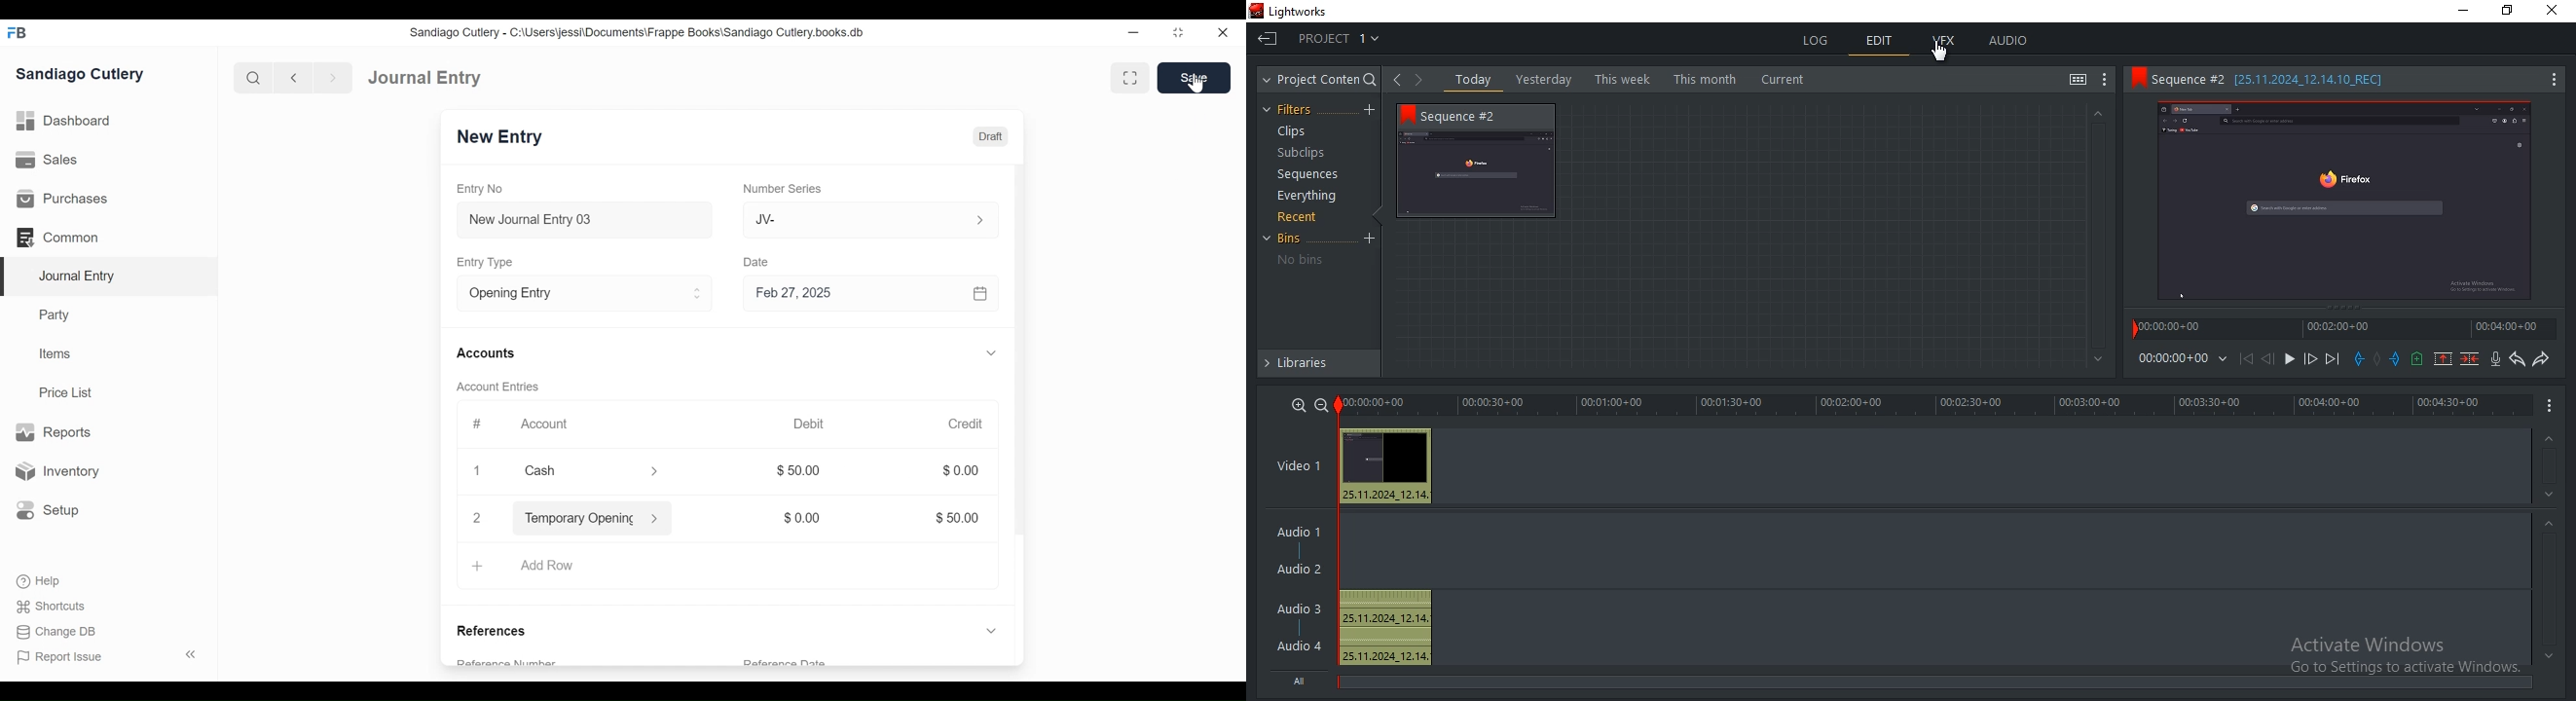  Describe the element at coordinates (106, 277) in the screenshot. I see `Journal Entry` at that location.